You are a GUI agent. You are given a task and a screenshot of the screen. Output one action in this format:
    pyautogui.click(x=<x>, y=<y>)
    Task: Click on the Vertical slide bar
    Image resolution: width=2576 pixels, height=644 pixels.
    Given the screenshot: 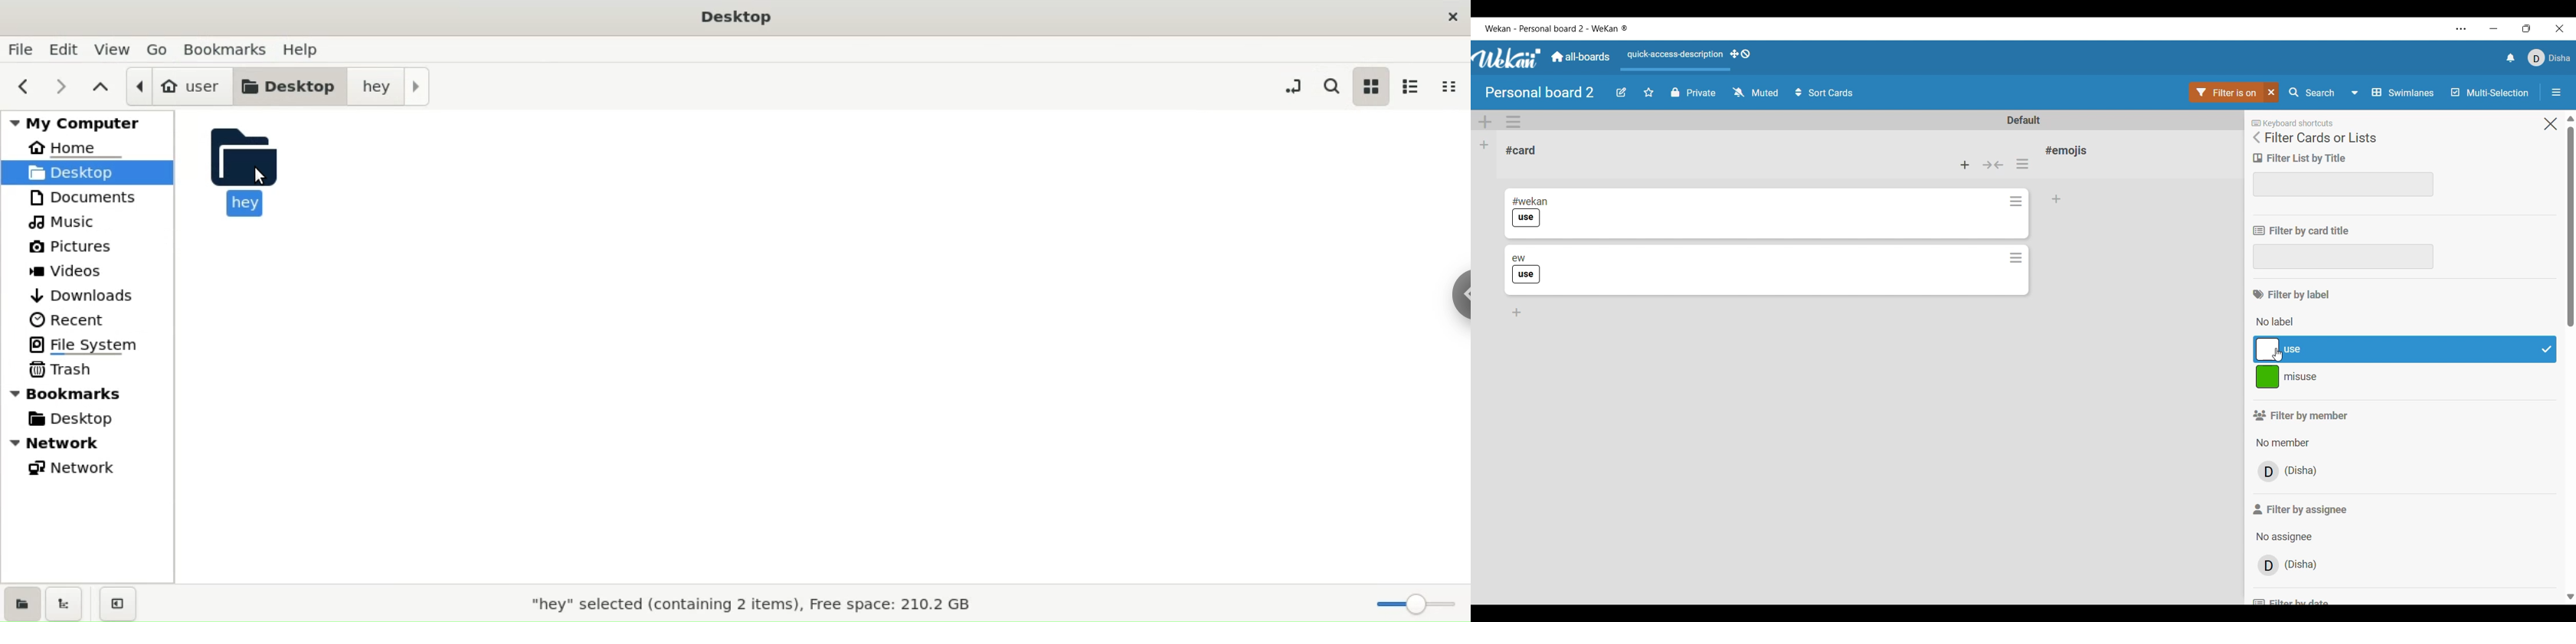 What is the action you would take?
    pyautogui.click(x=2570, y=359)
    